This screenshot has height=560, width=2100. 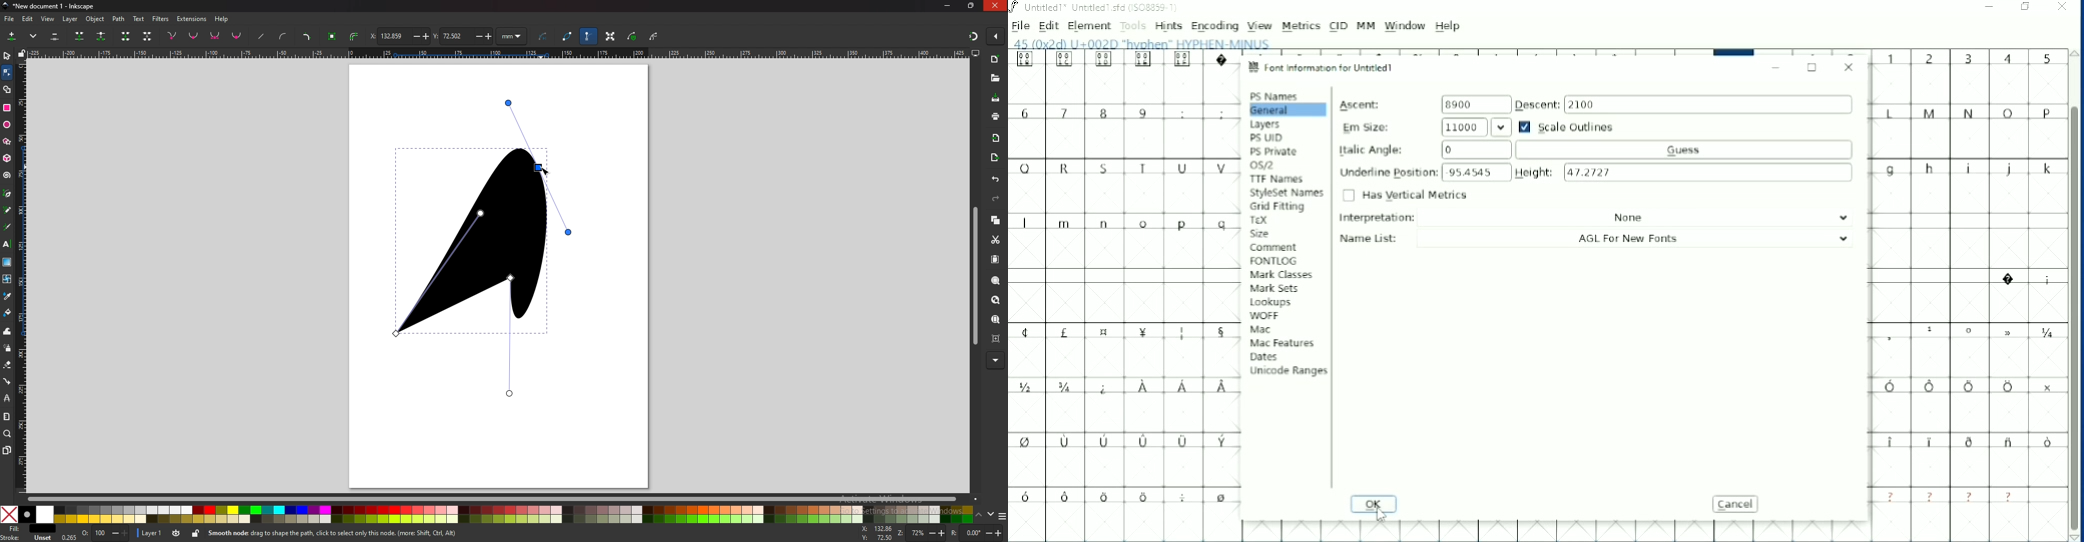 What do you see at coordinates (975, 276) in the screenshot?
I see `scroll bar` at bounding box center [975, 276].